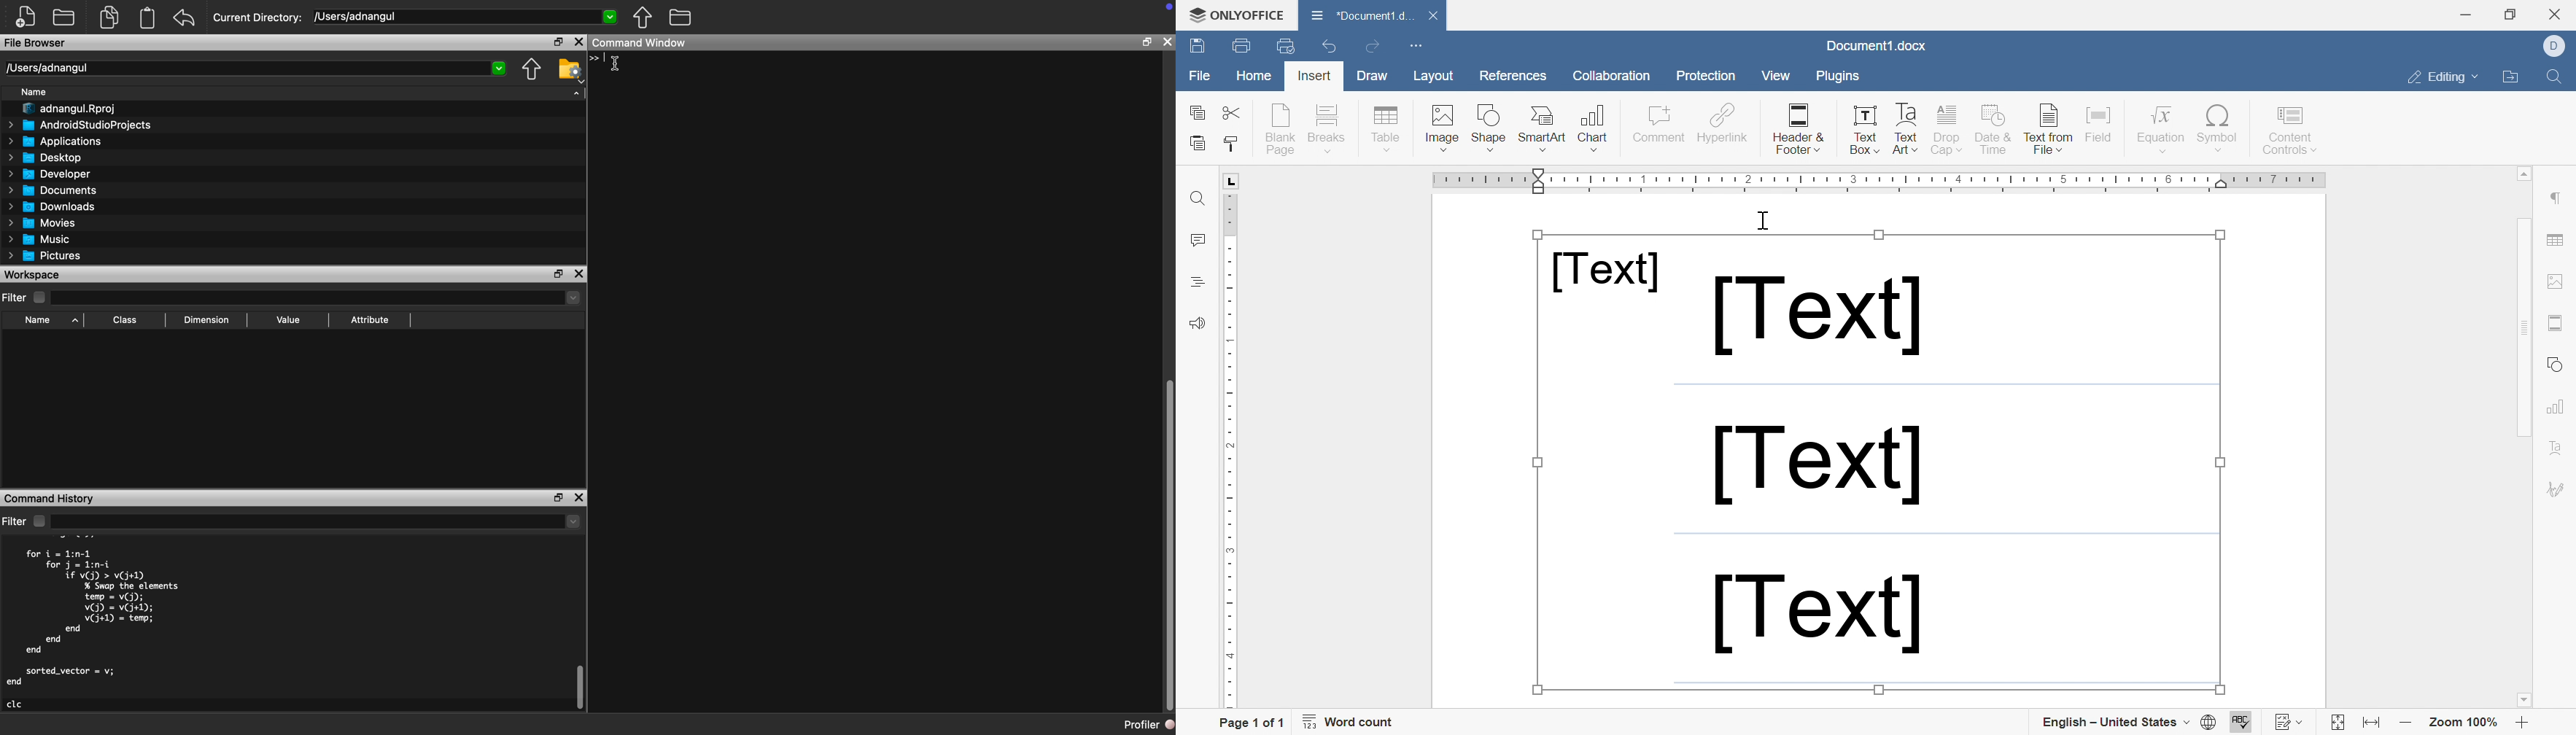 Image resolution: width=2576 pixels, height=756 pixels. What do you see at coordinates (254, 69) in the screenshot?
I see `/Users/adnangul ` at bounding box center [254, 69].